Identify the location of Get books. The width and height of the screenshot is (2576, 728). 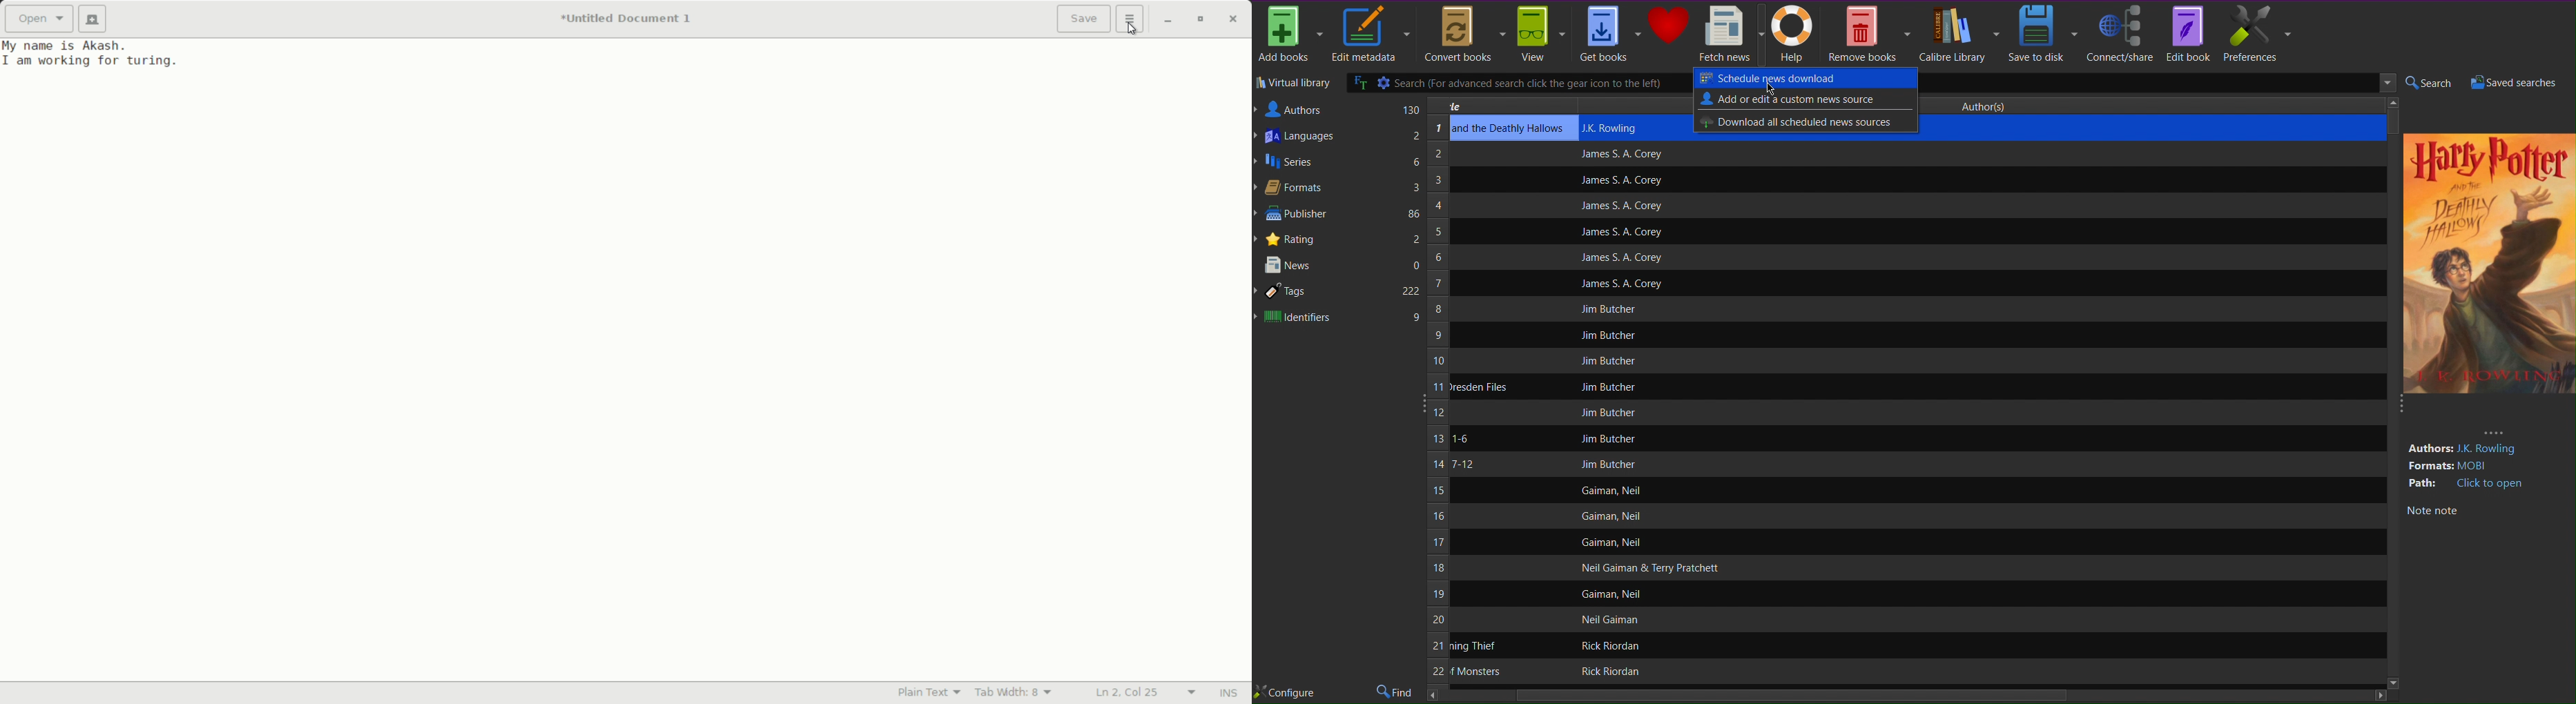
(1610, 35).